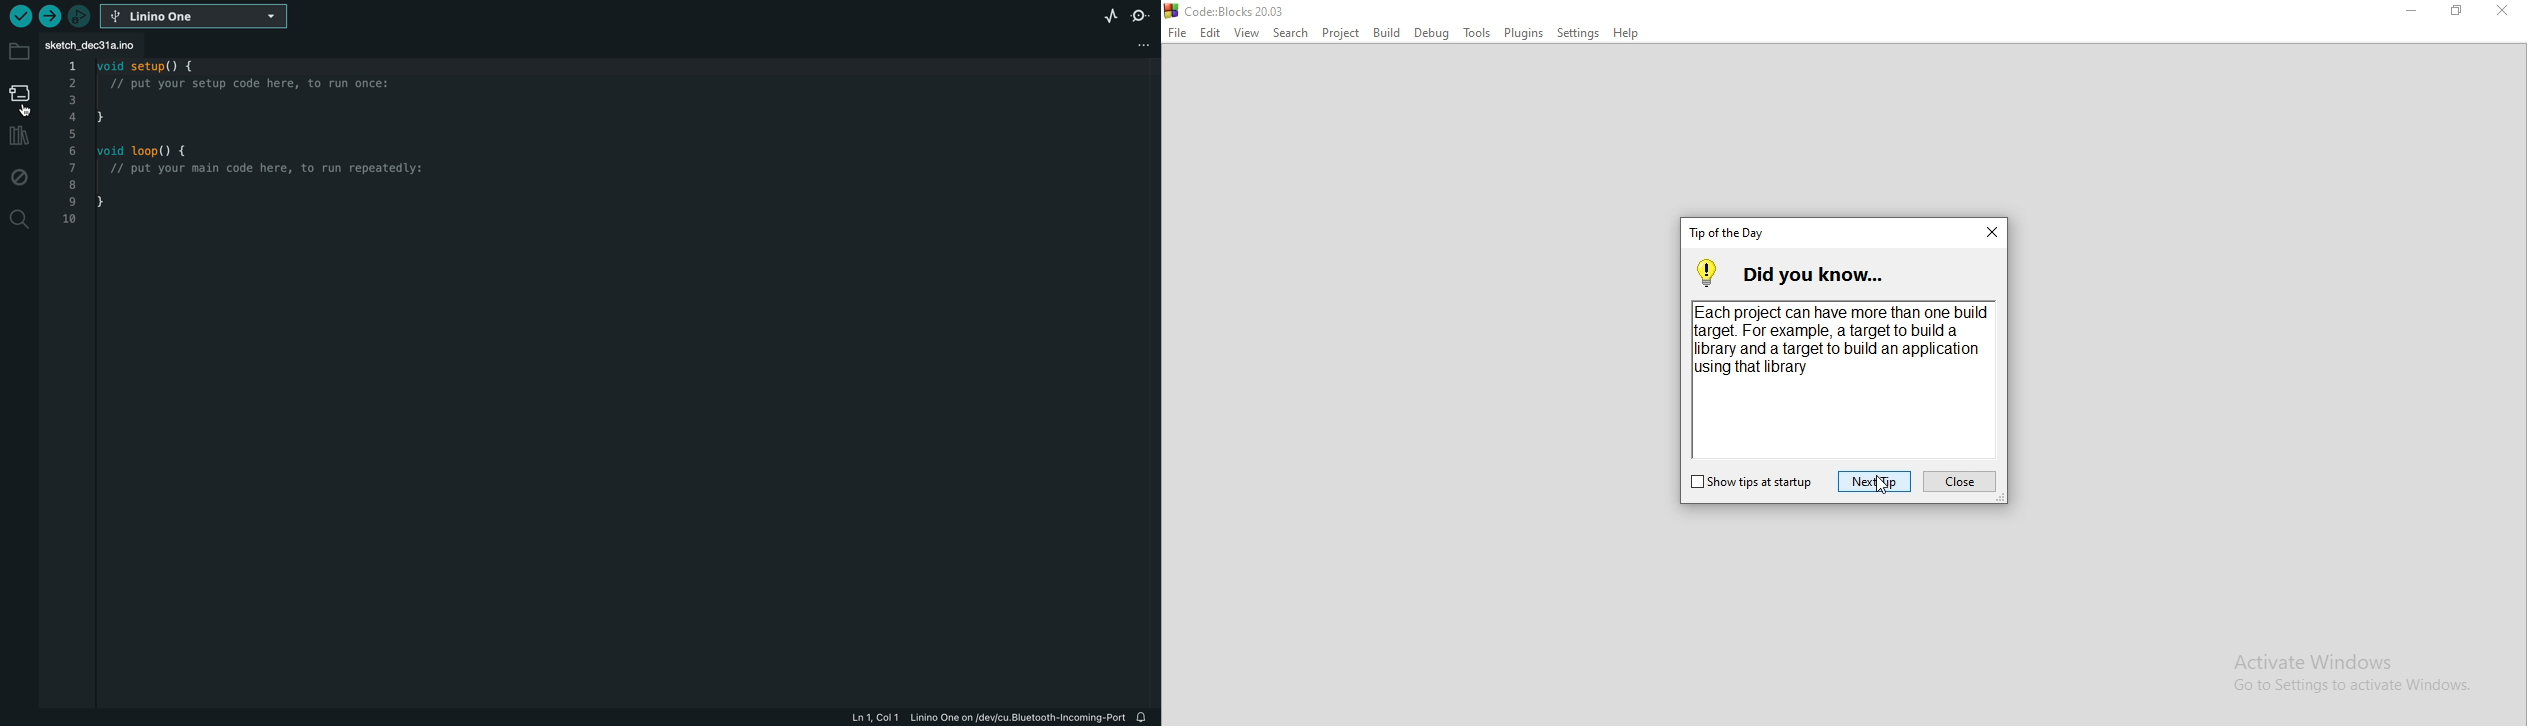  Describe the element at coordinates (1726, 233) in the screenshot. I see `tip of the day` at that location.